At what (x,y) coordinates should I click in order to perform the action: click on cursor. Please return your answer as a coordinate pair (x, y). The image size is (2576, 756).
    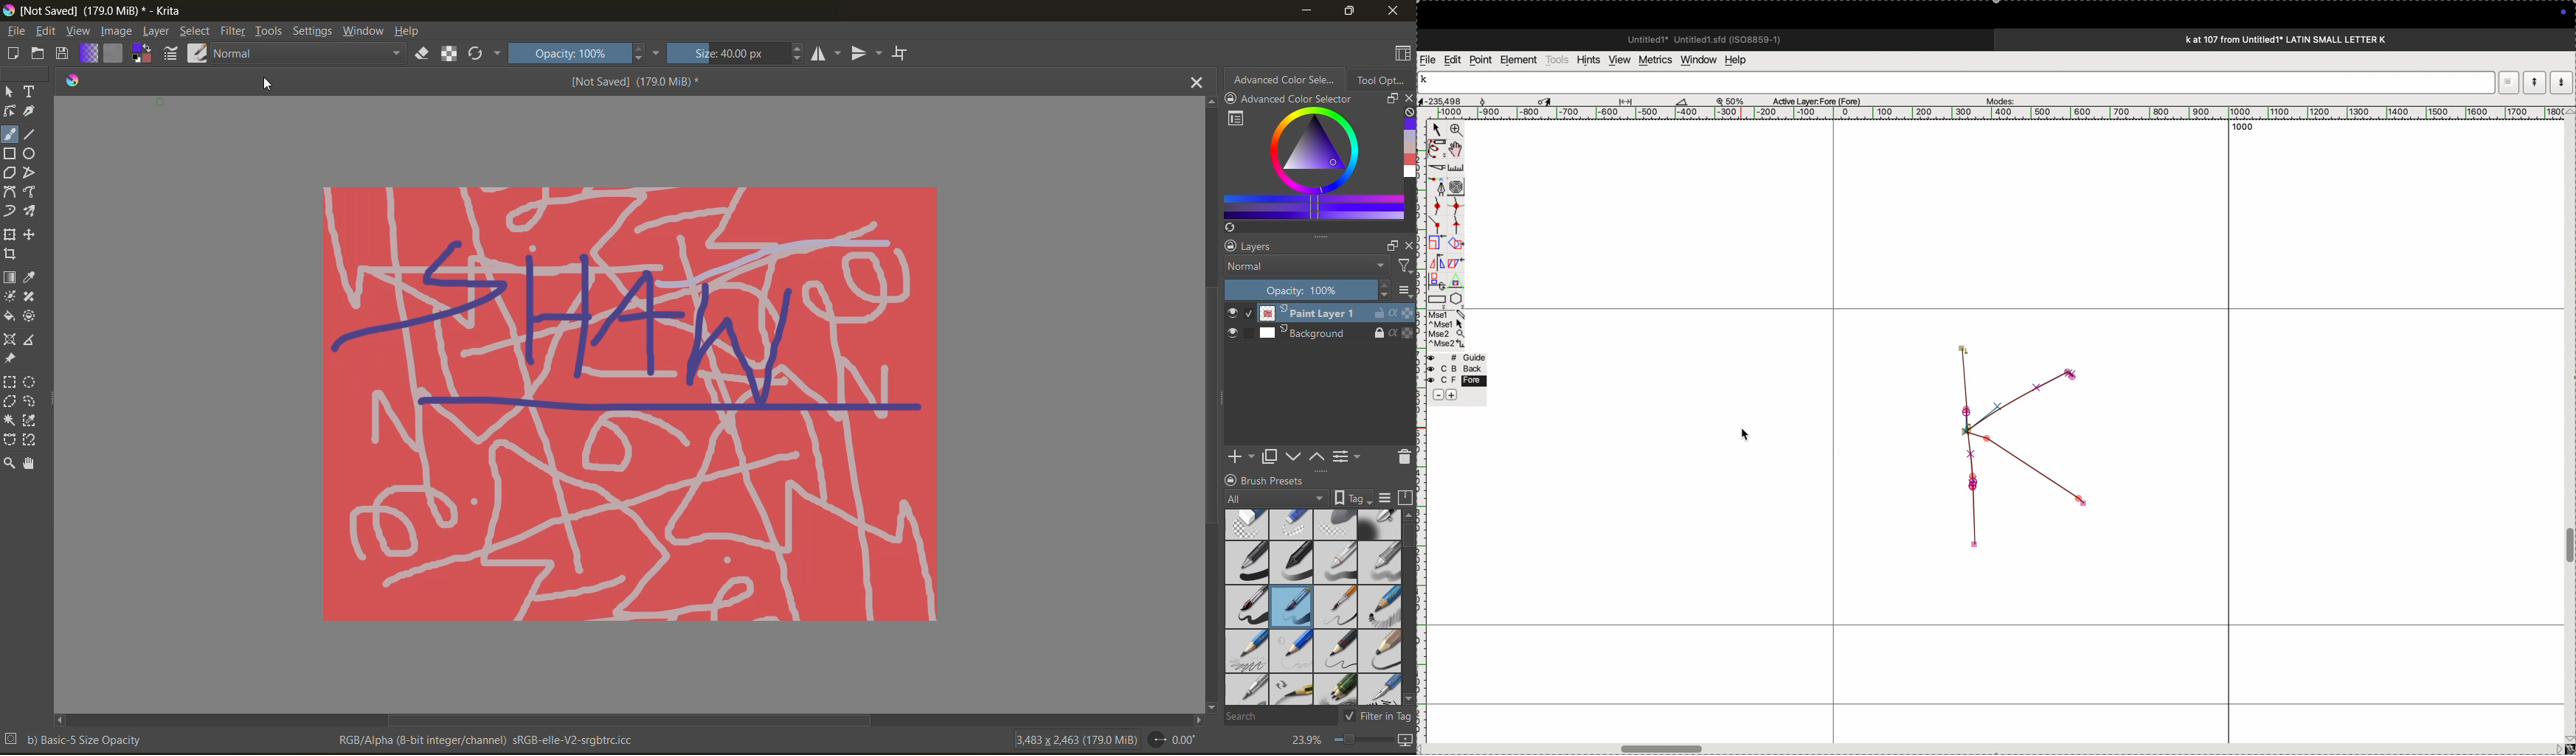
    Looking at the image, I should click on (268, 84).